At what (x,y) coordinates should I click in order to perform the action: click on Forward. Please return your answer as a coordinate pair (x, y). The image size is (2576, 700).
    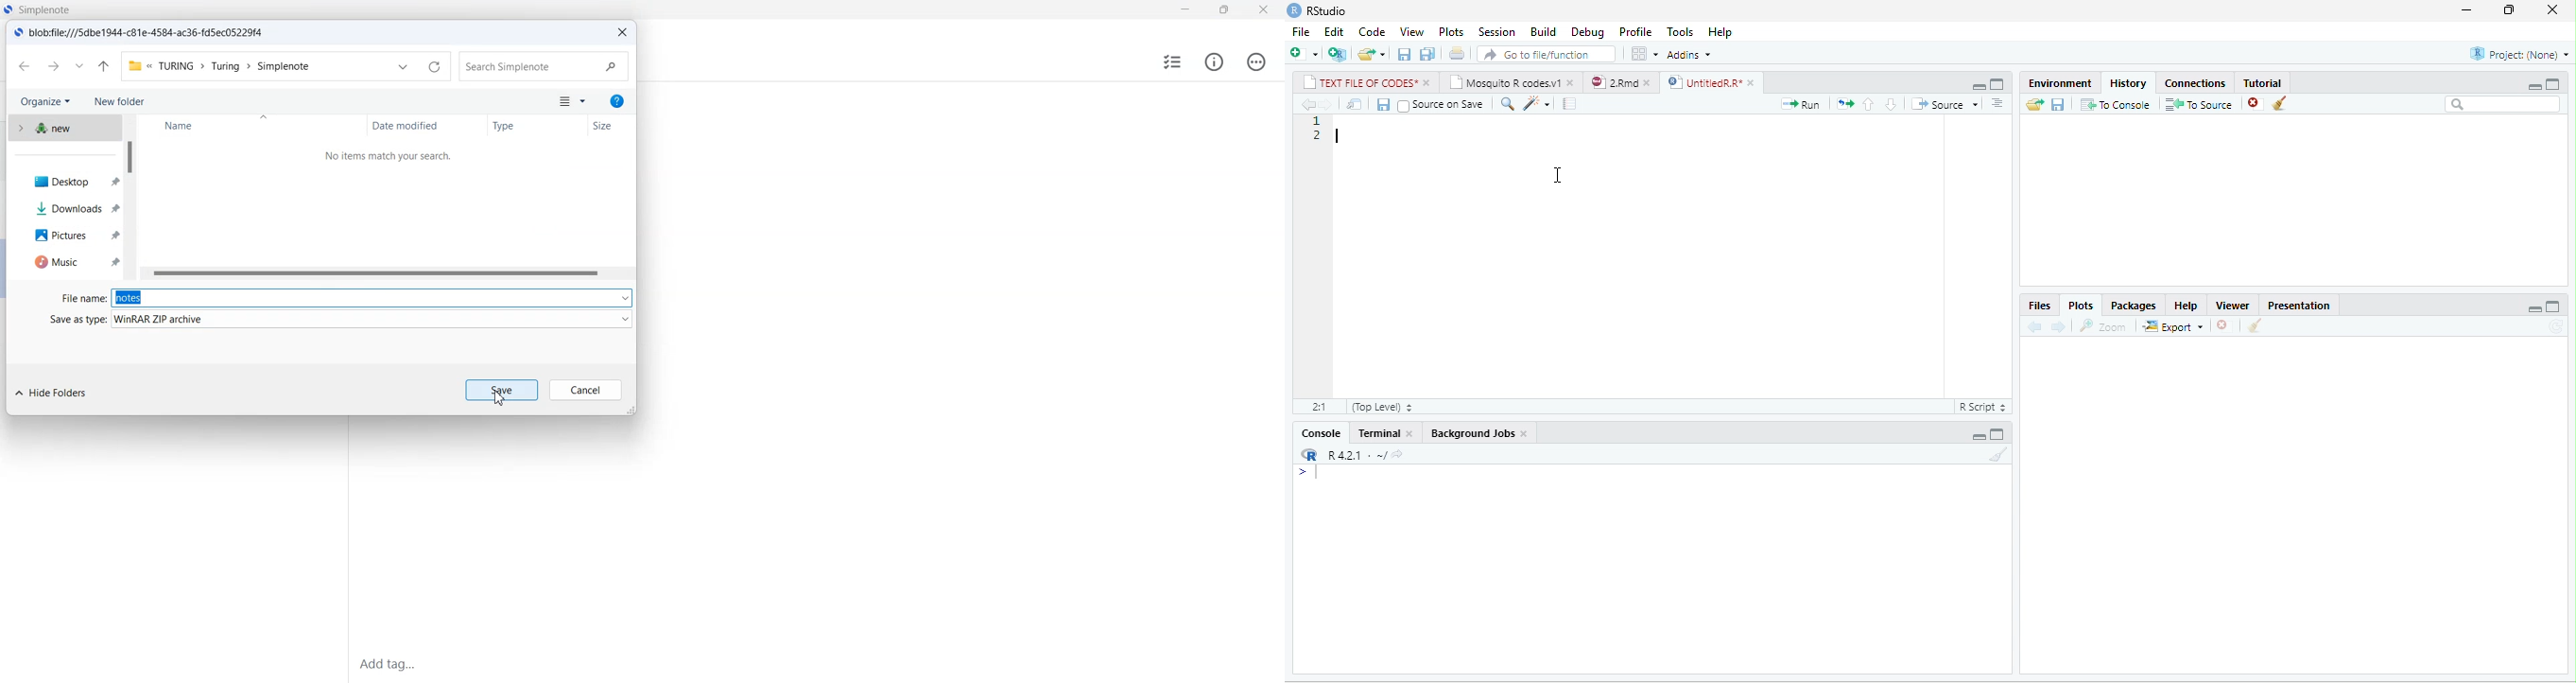
    Looking at the image, I should click on (54, 66).